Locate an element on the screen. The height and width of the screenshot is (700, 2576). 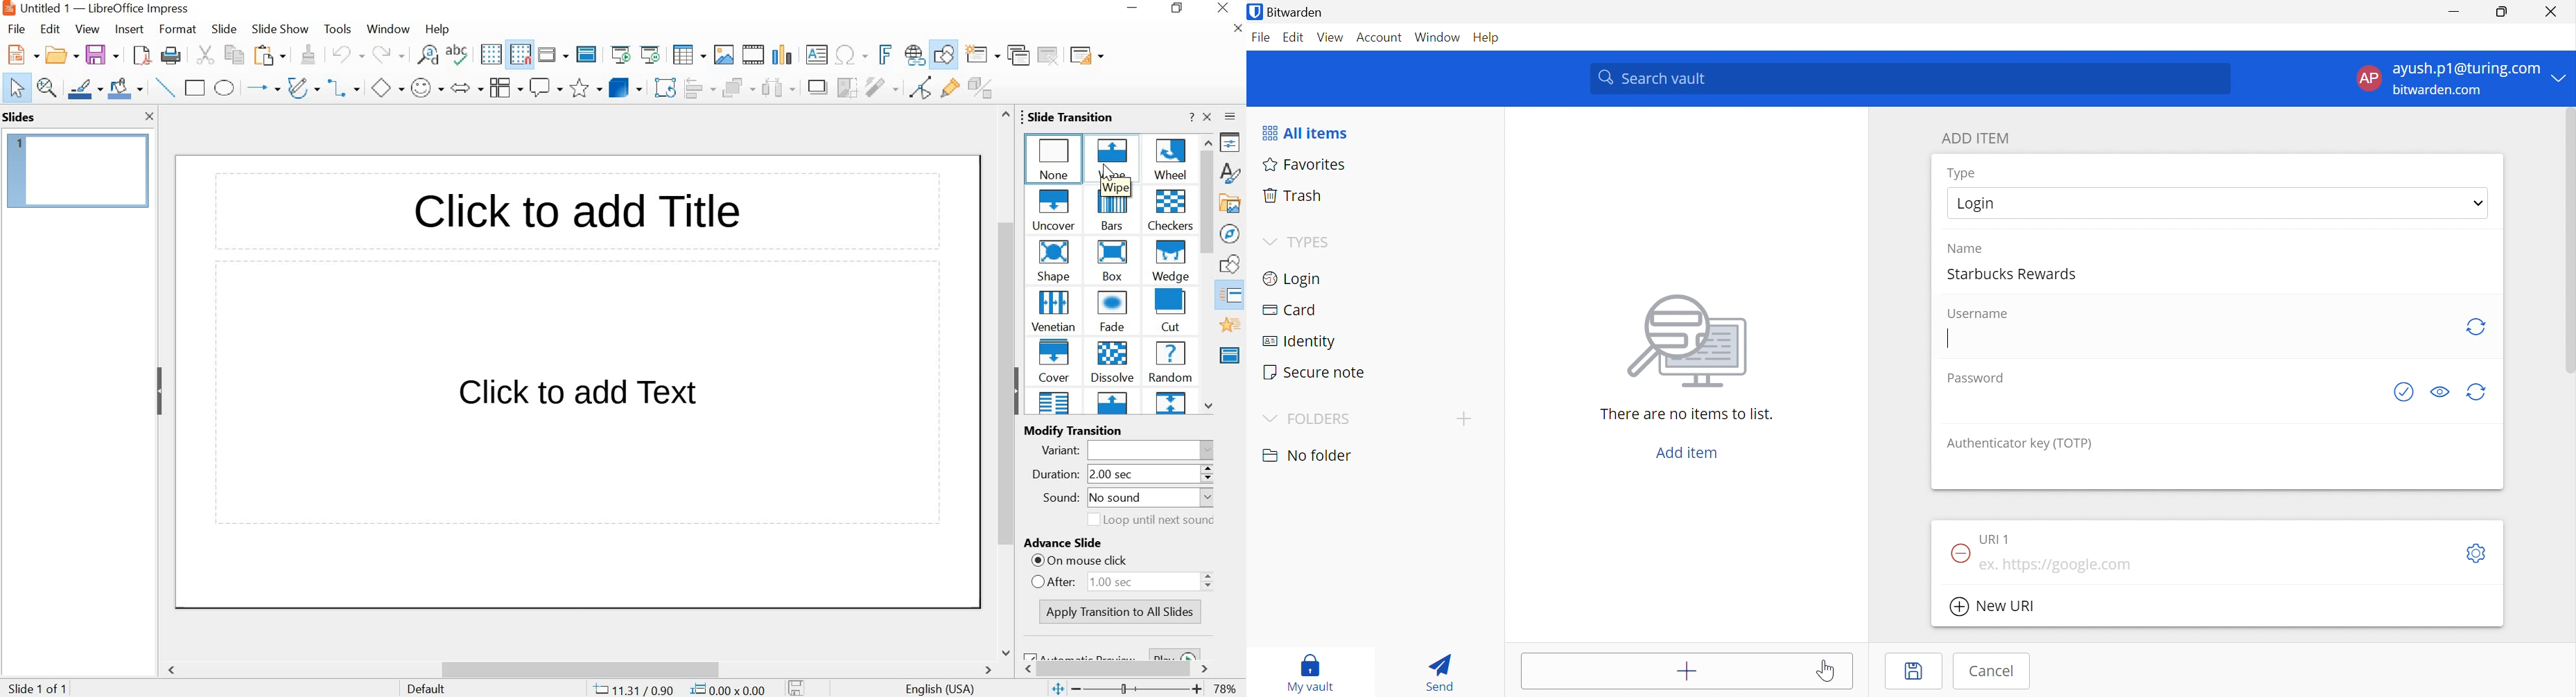
Align objects is located at coordinates (702, 87).